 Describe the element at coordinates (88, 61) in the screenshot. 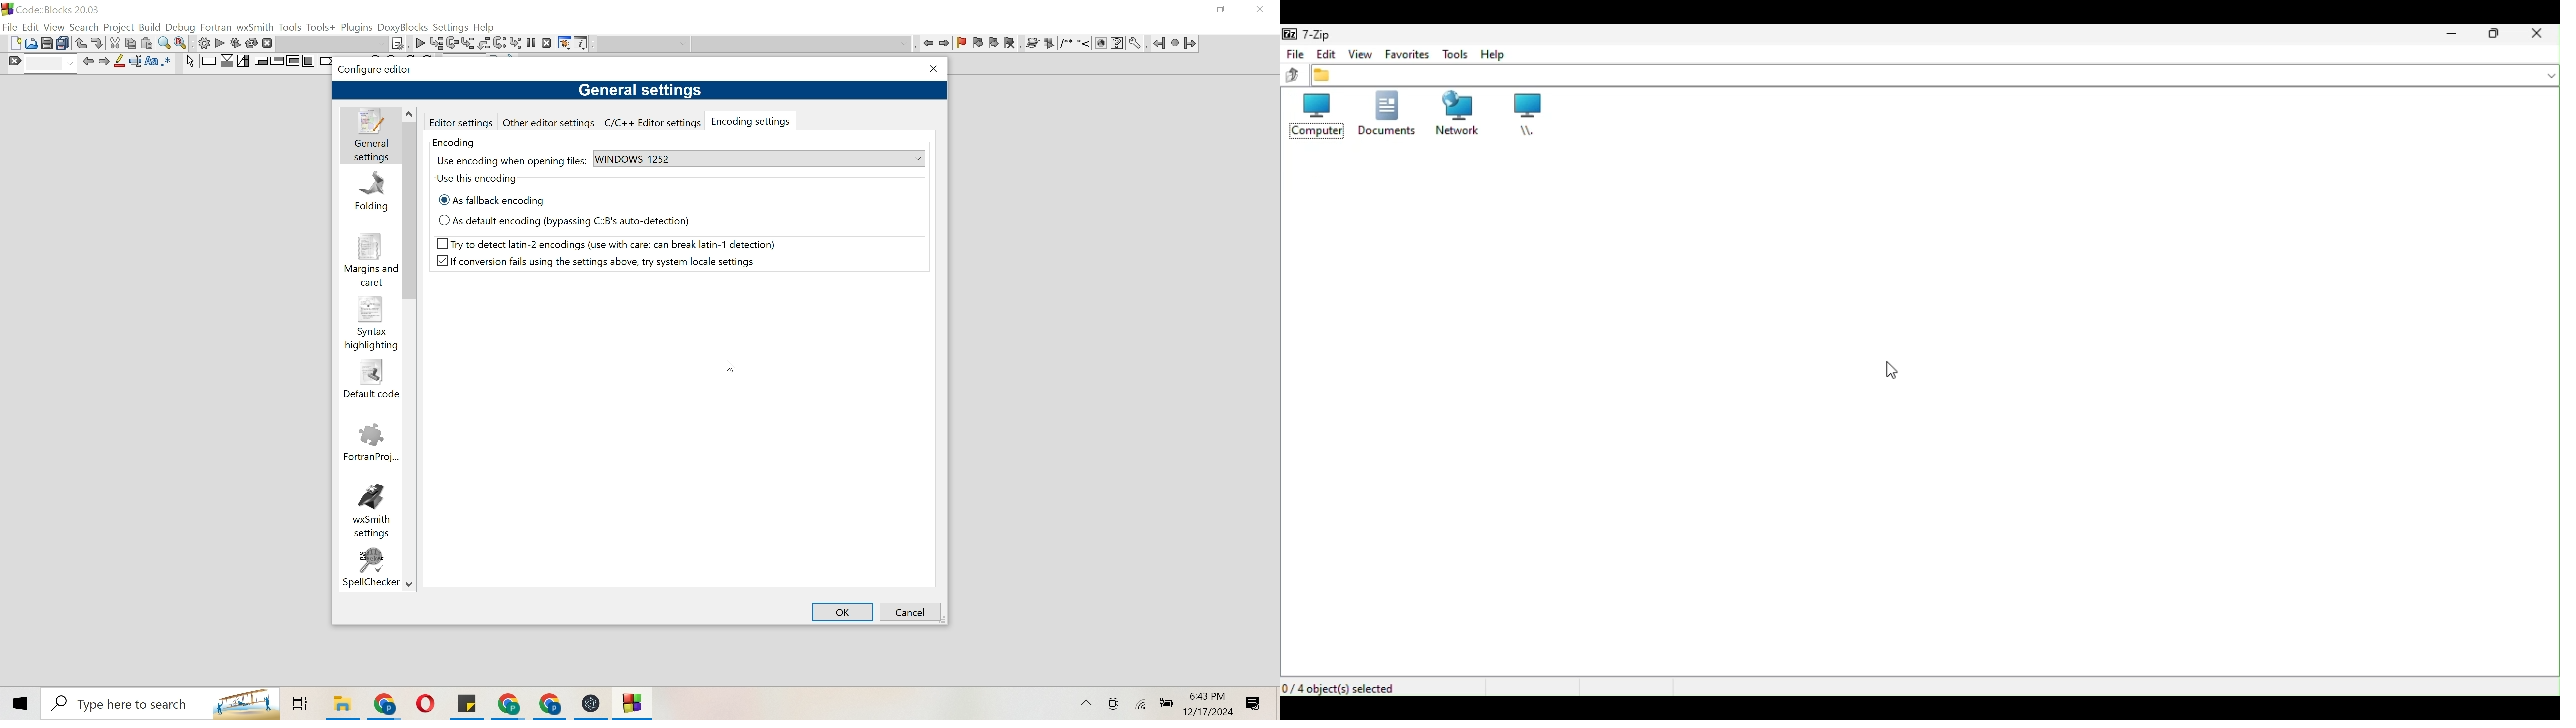

I see `Move left` at that location.